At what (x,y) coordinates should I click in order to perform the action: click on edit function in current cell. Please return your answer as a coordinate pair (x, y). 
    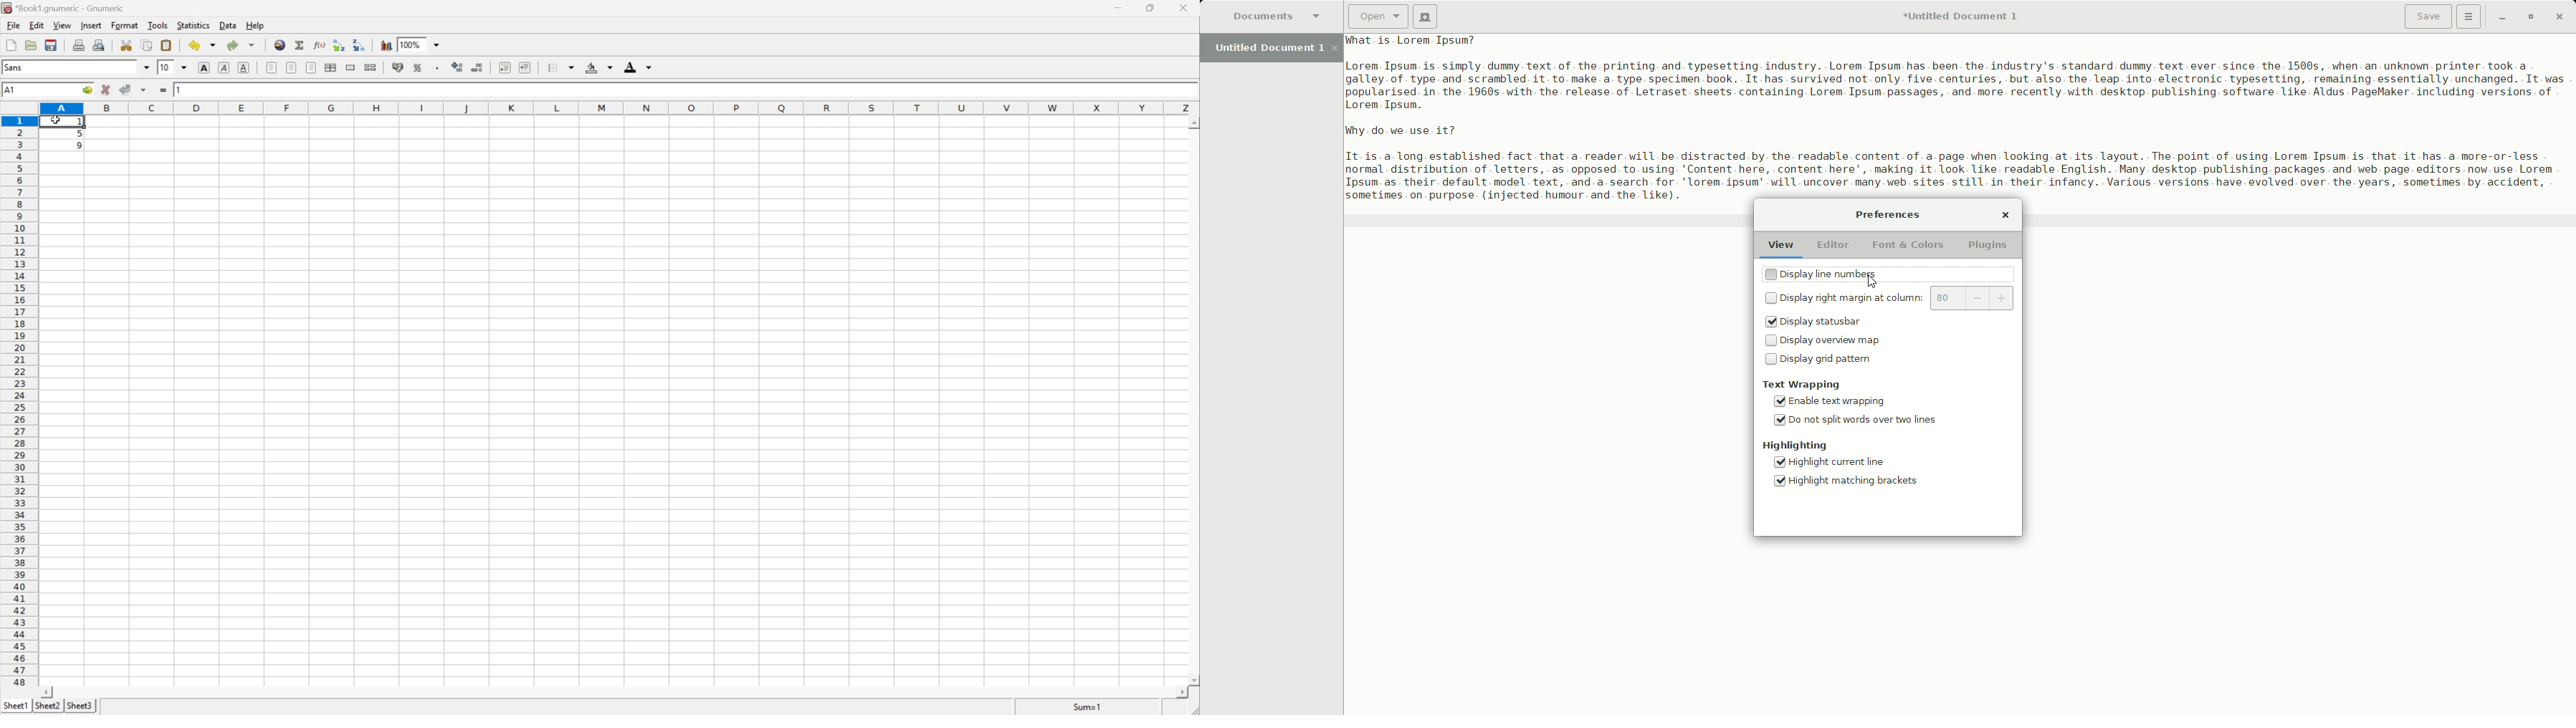
    Looking at the image, I should click on (320, 44).